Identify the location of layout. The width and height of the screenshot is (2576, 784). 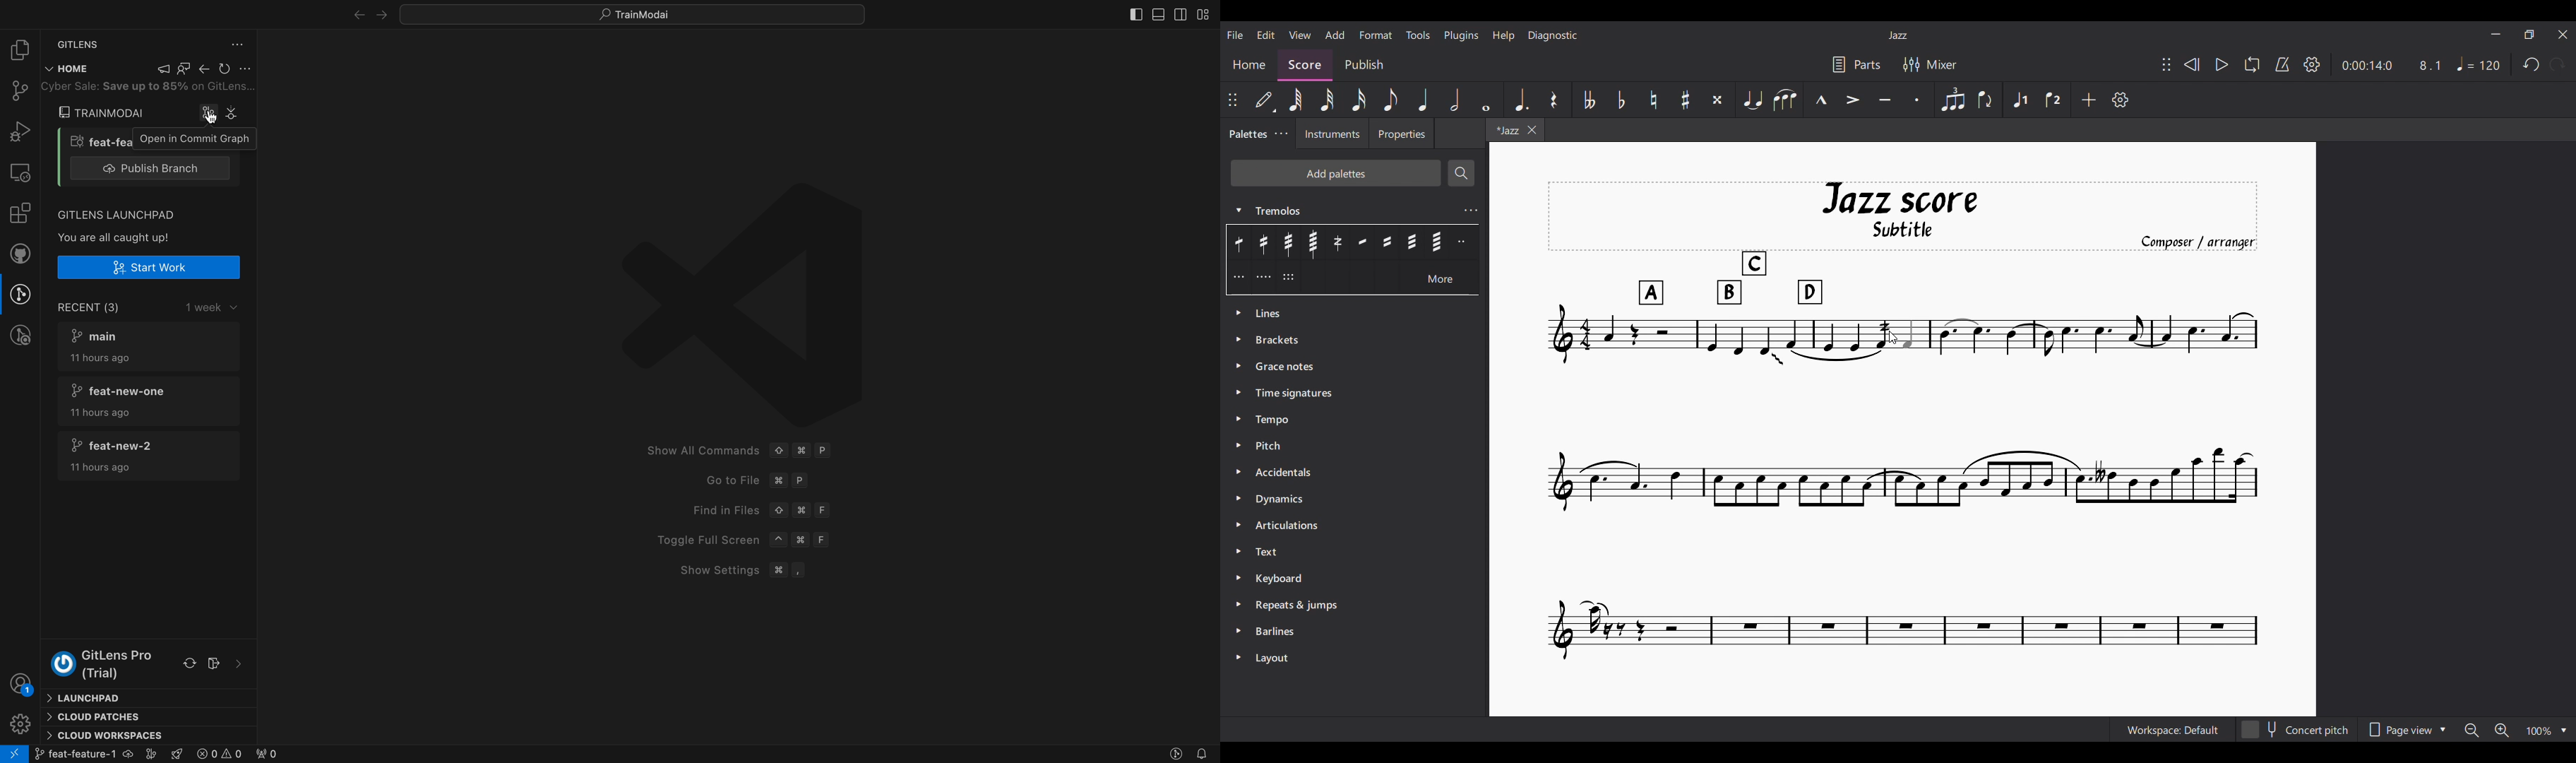
(1208, 14).